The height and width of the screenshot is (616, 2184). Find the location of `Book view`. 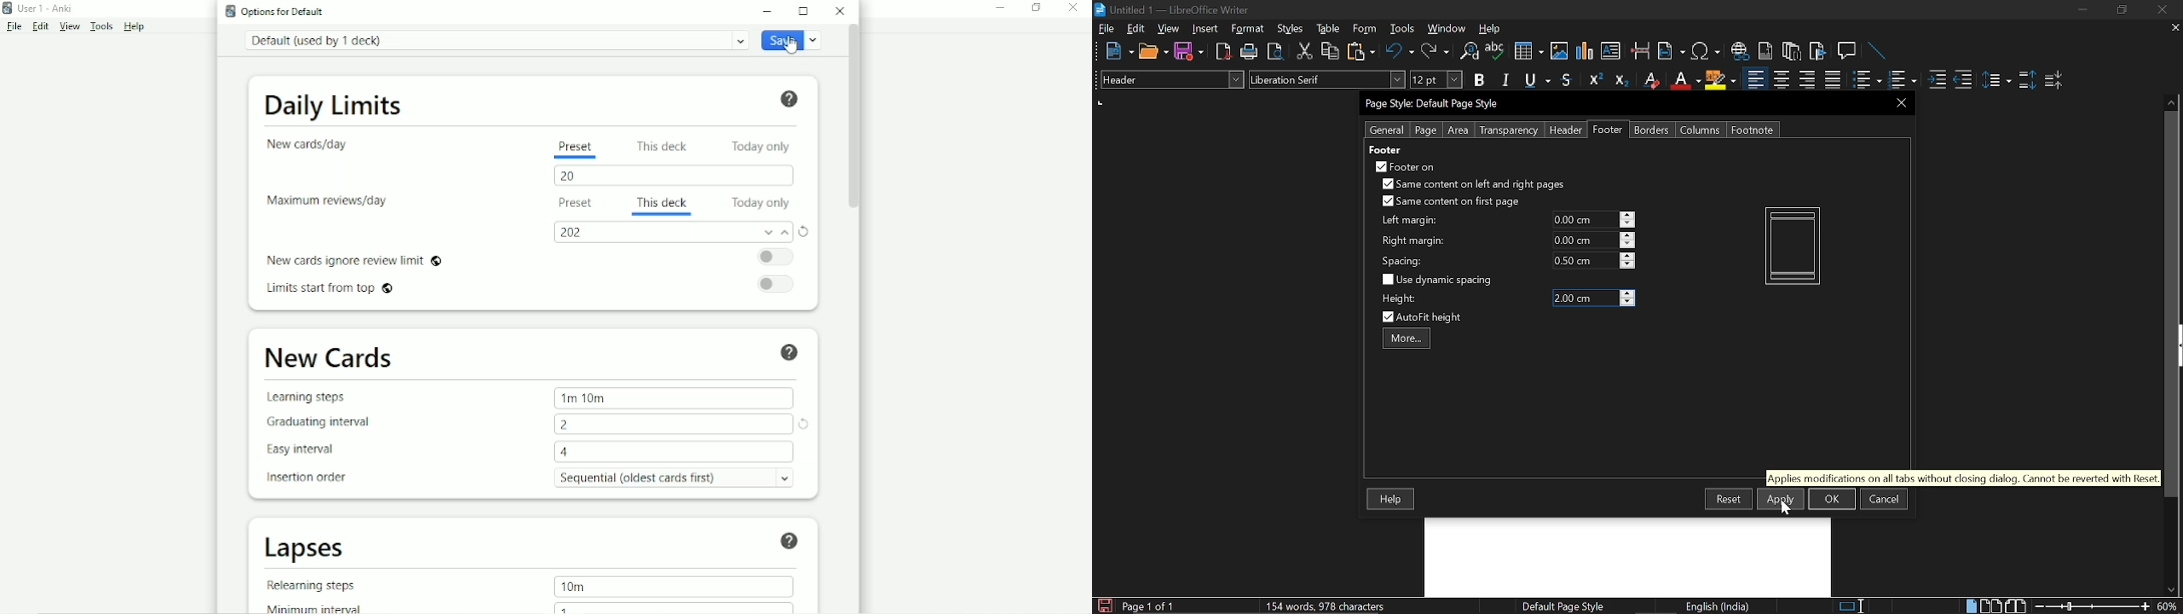

Book view is located at coordinates (2018, 605).